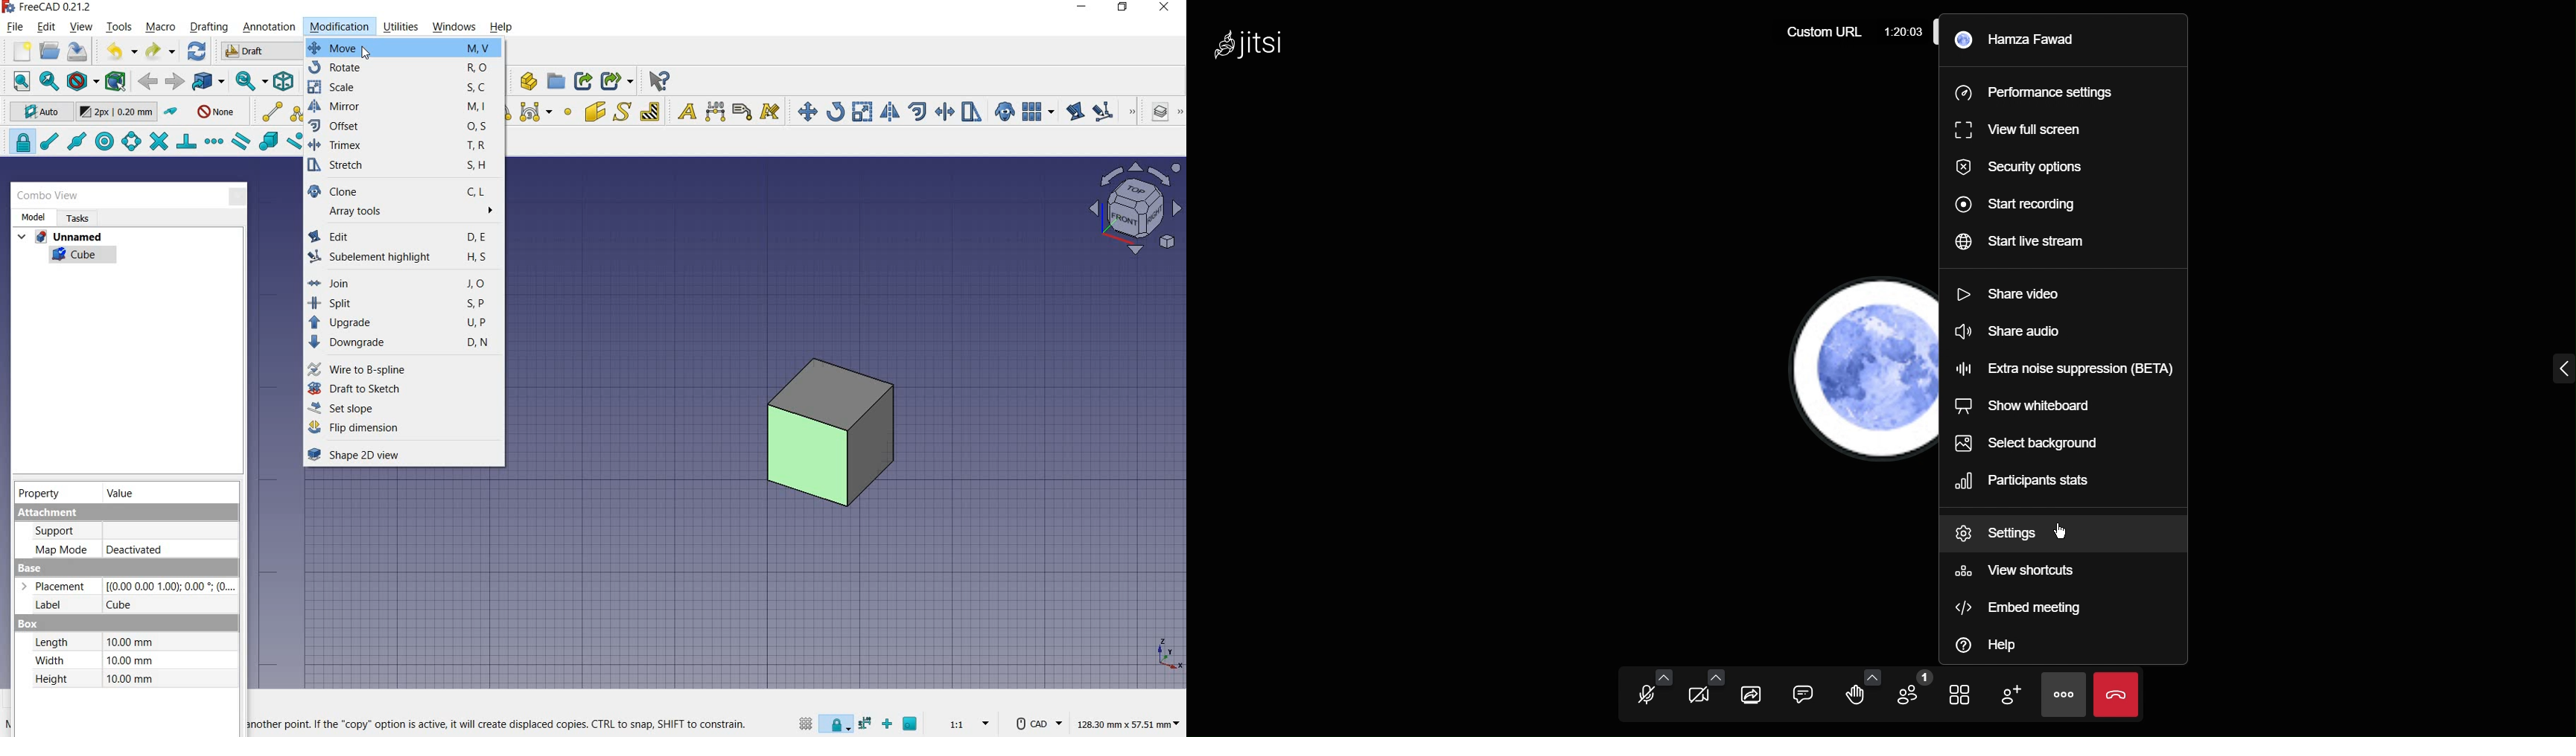 Image resolution: width=2576 pixels, height=756 pixels. Describe the element at coordinates (28, 624) in the screenshot. I see `Box` at that location.